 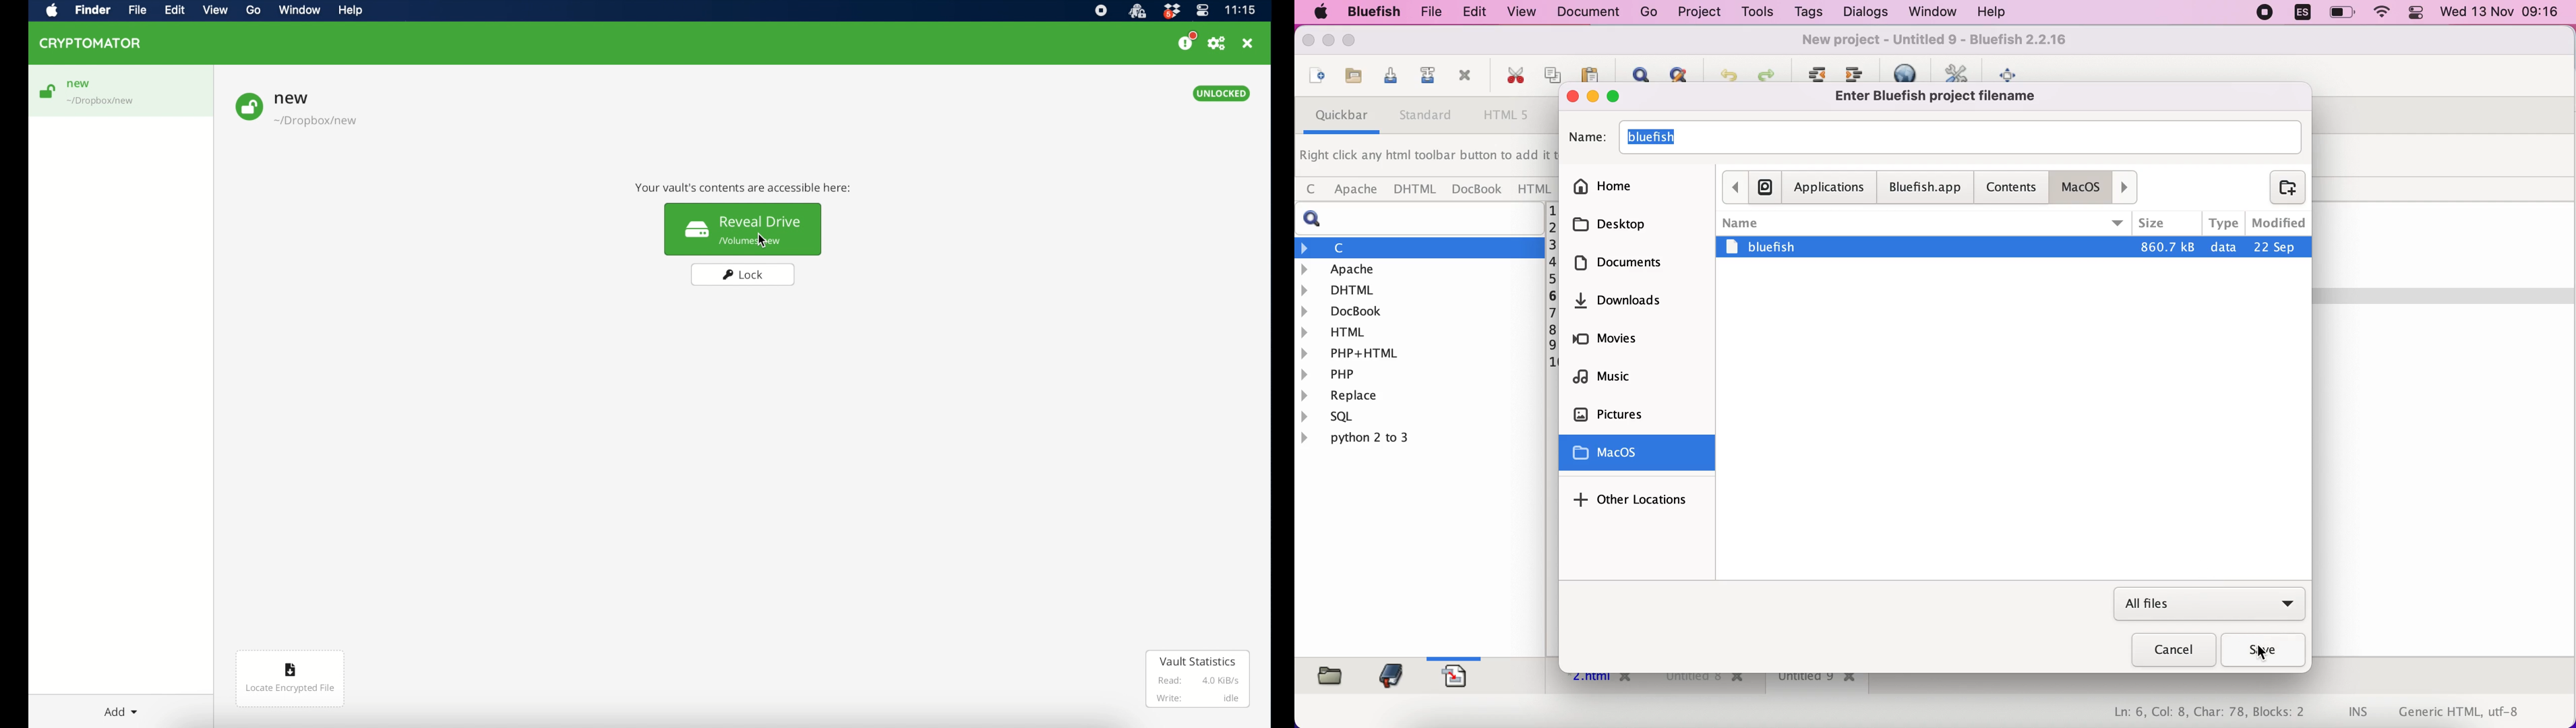 What do you see at coordinates (2475, 711) in the screenshot?
I see `generic html` at bounding box center [2475, 711].